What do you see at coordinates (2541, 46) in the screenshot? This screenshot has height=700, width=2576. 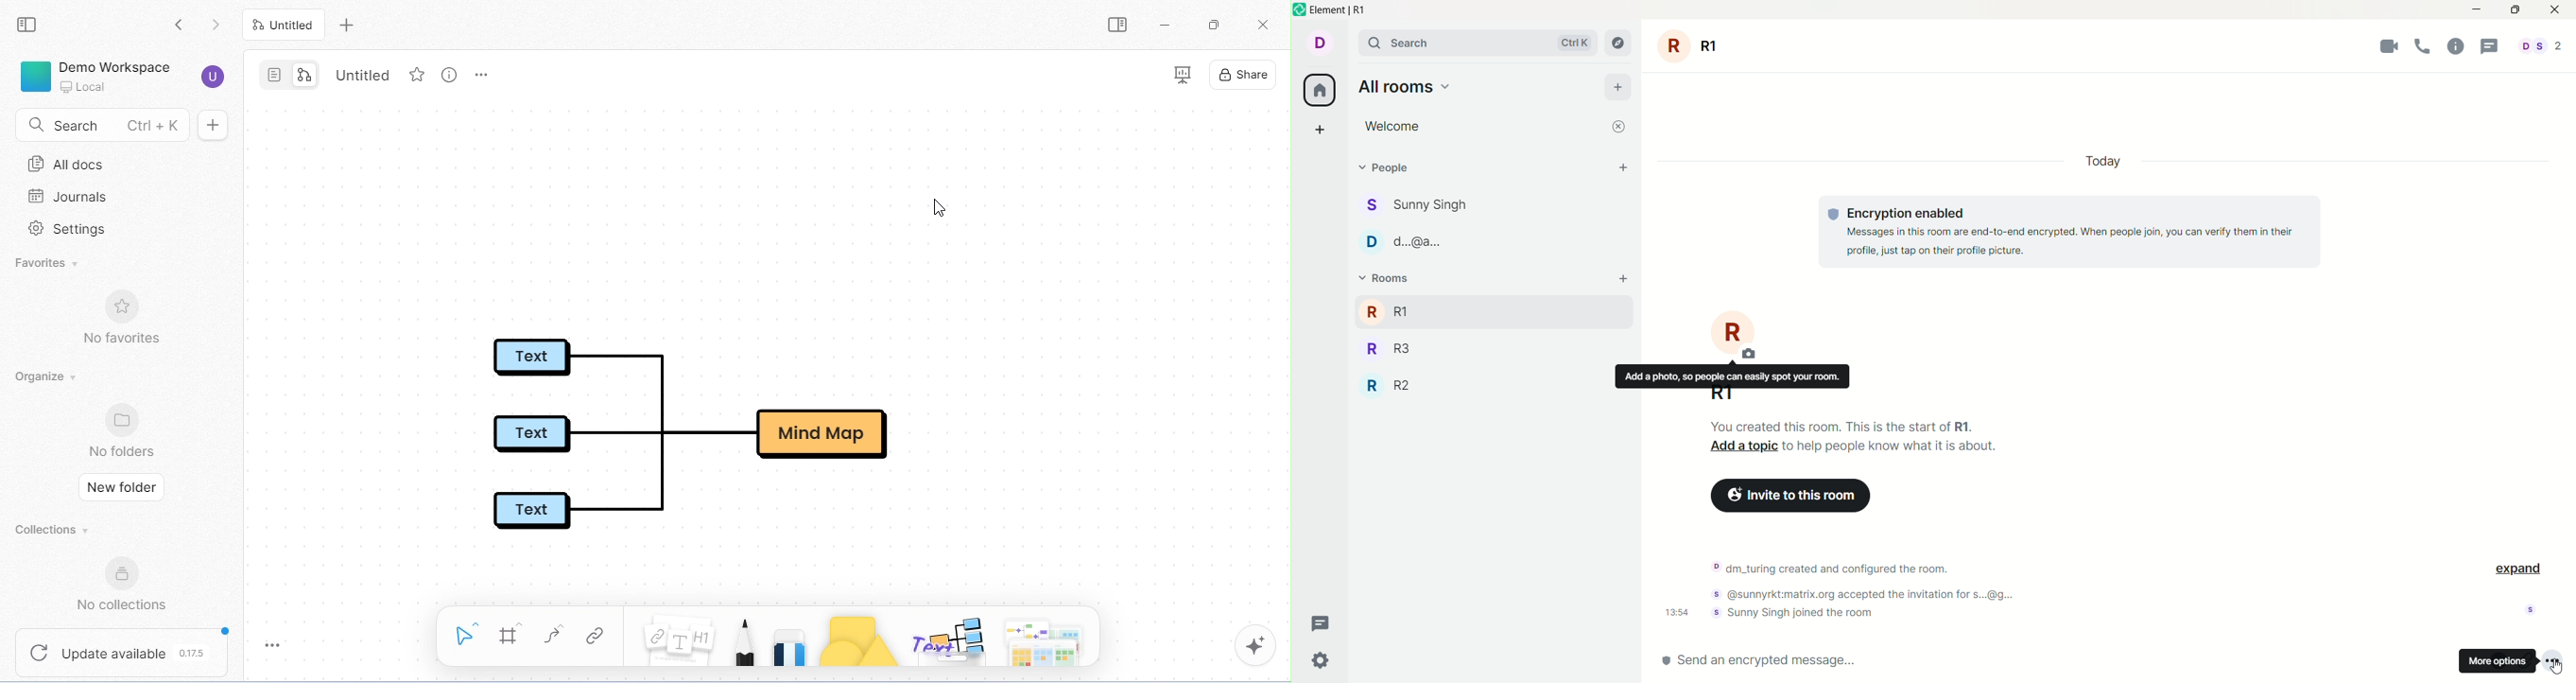 I see `All people involved` at bounding box center [2541, 46].